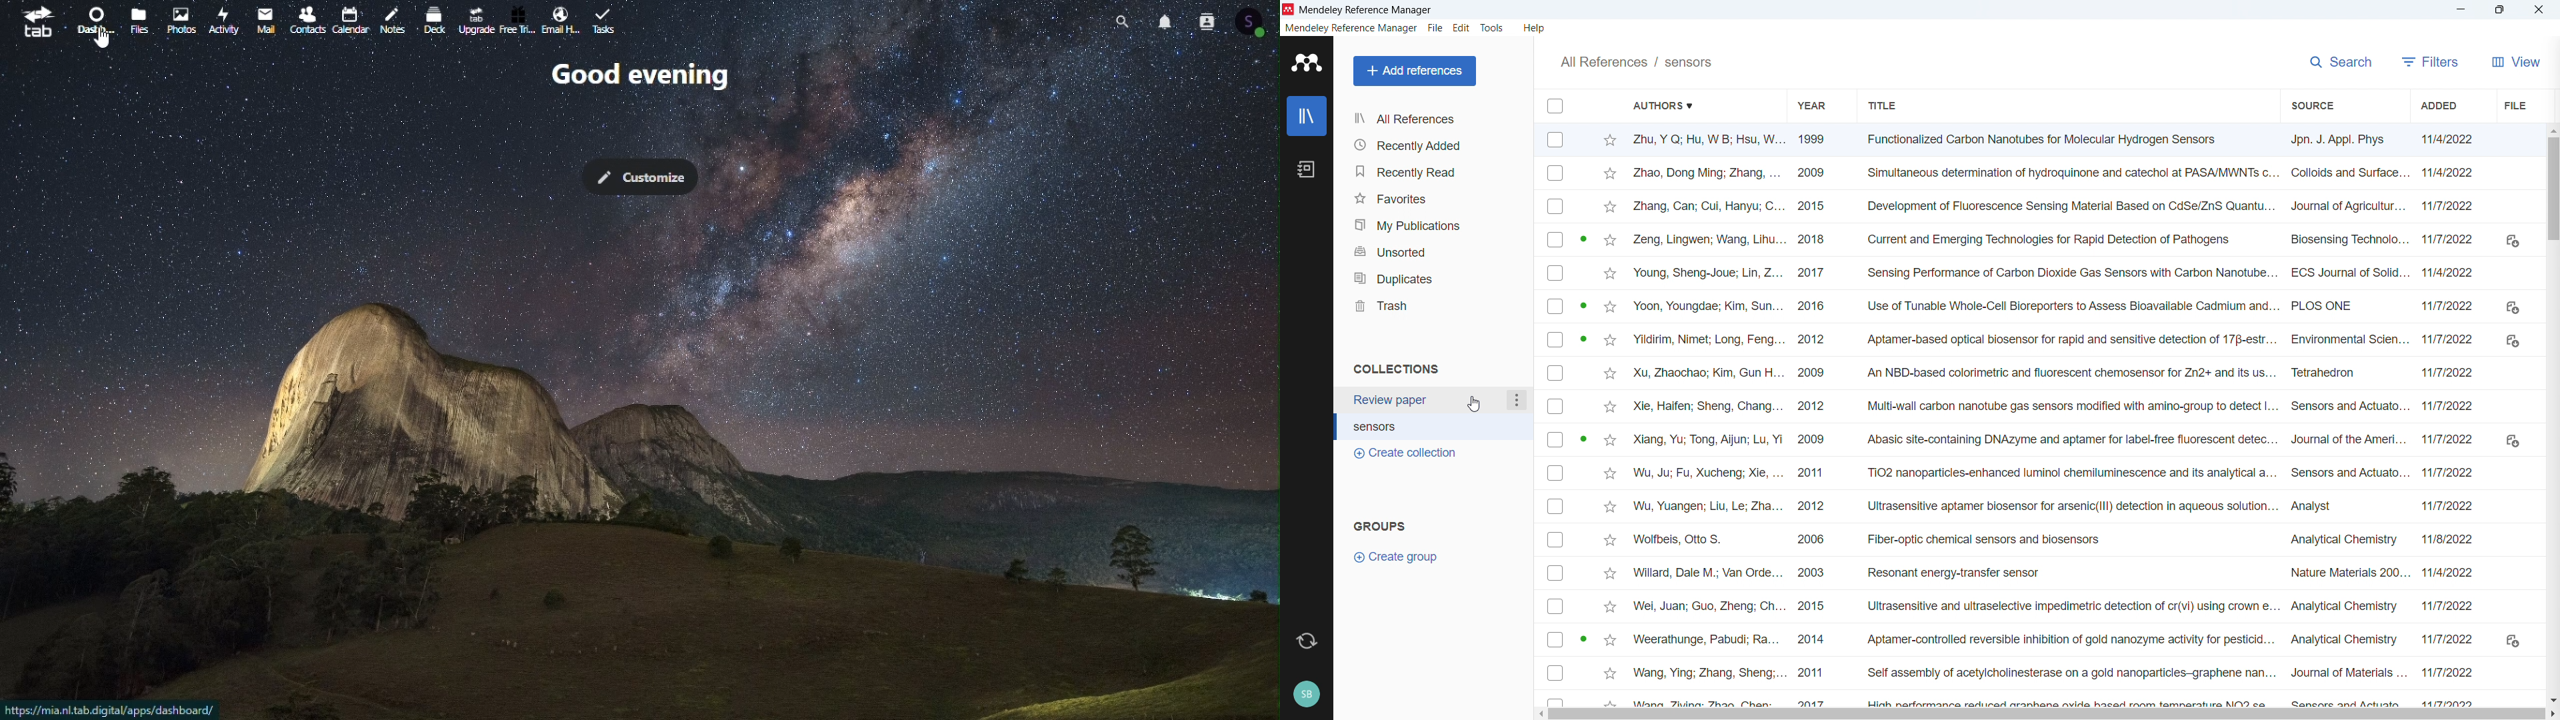 The image size is (2576, 728). Describe the element at coordinates (2552, 699) in the screenshot. I see `Scroll down ` at that location.